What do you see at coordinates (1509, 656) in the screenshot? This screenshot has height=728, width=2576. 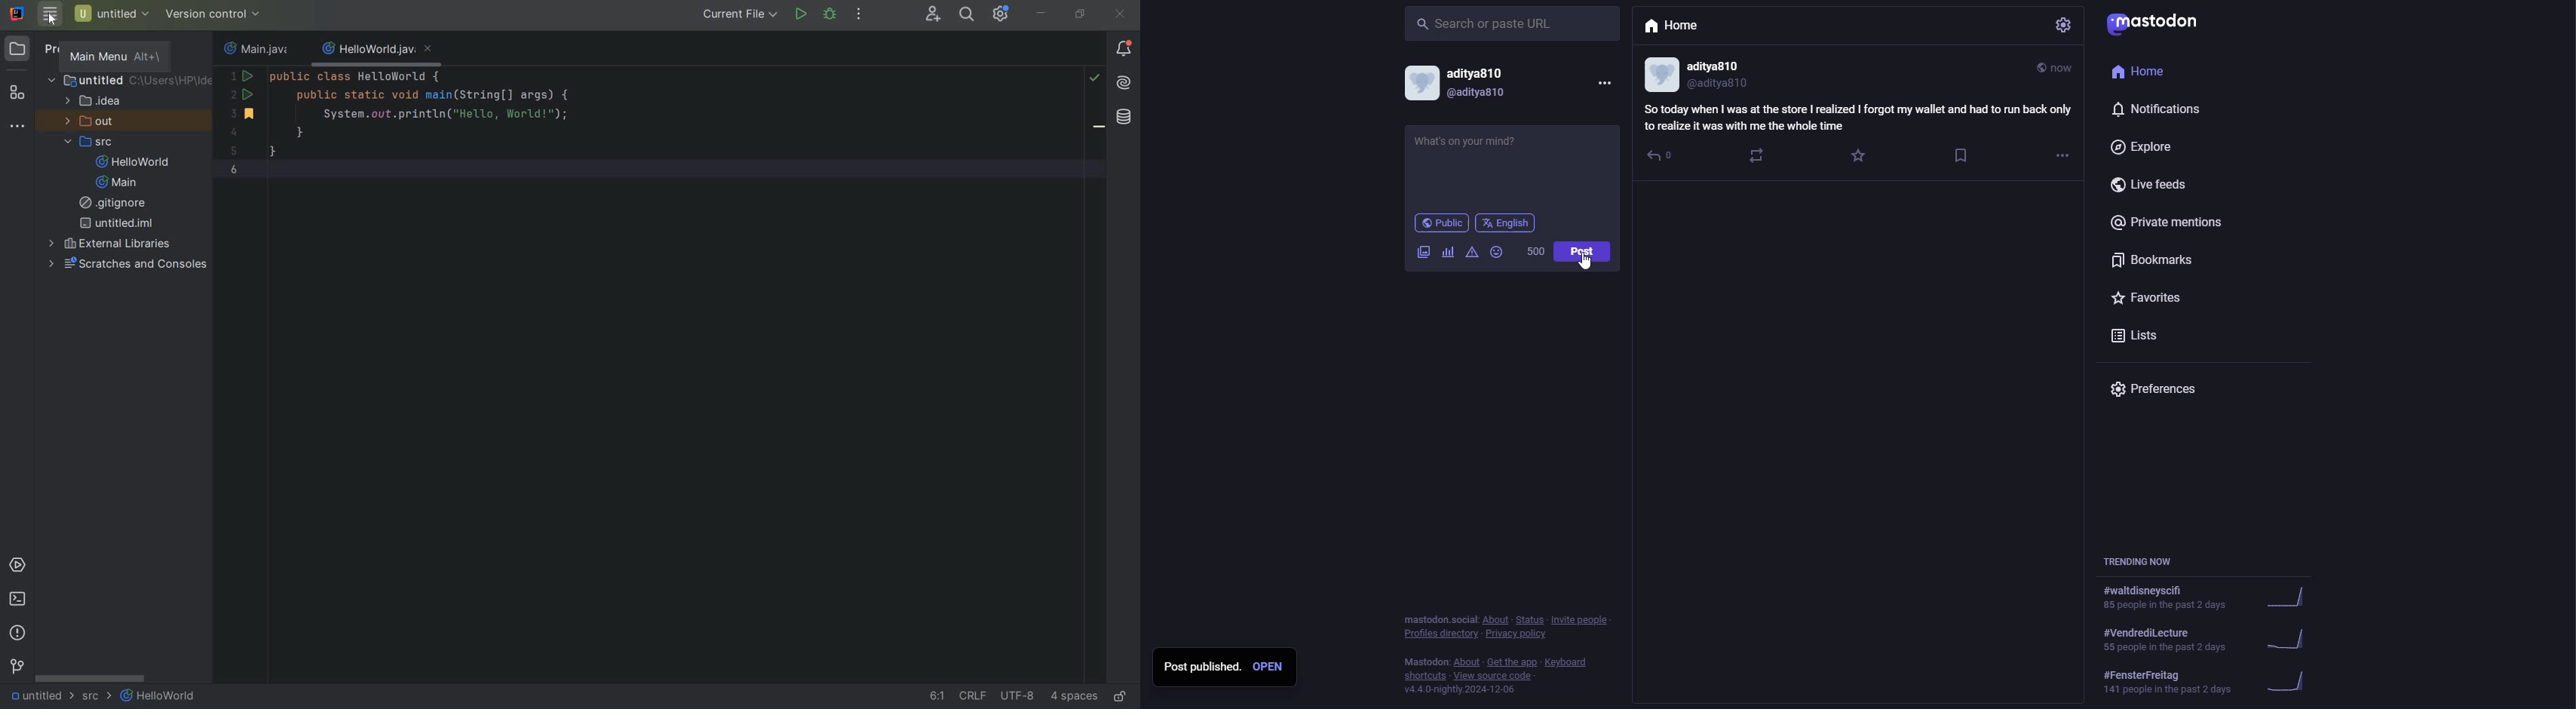 I see `information` at bounding box center [1509, 656].